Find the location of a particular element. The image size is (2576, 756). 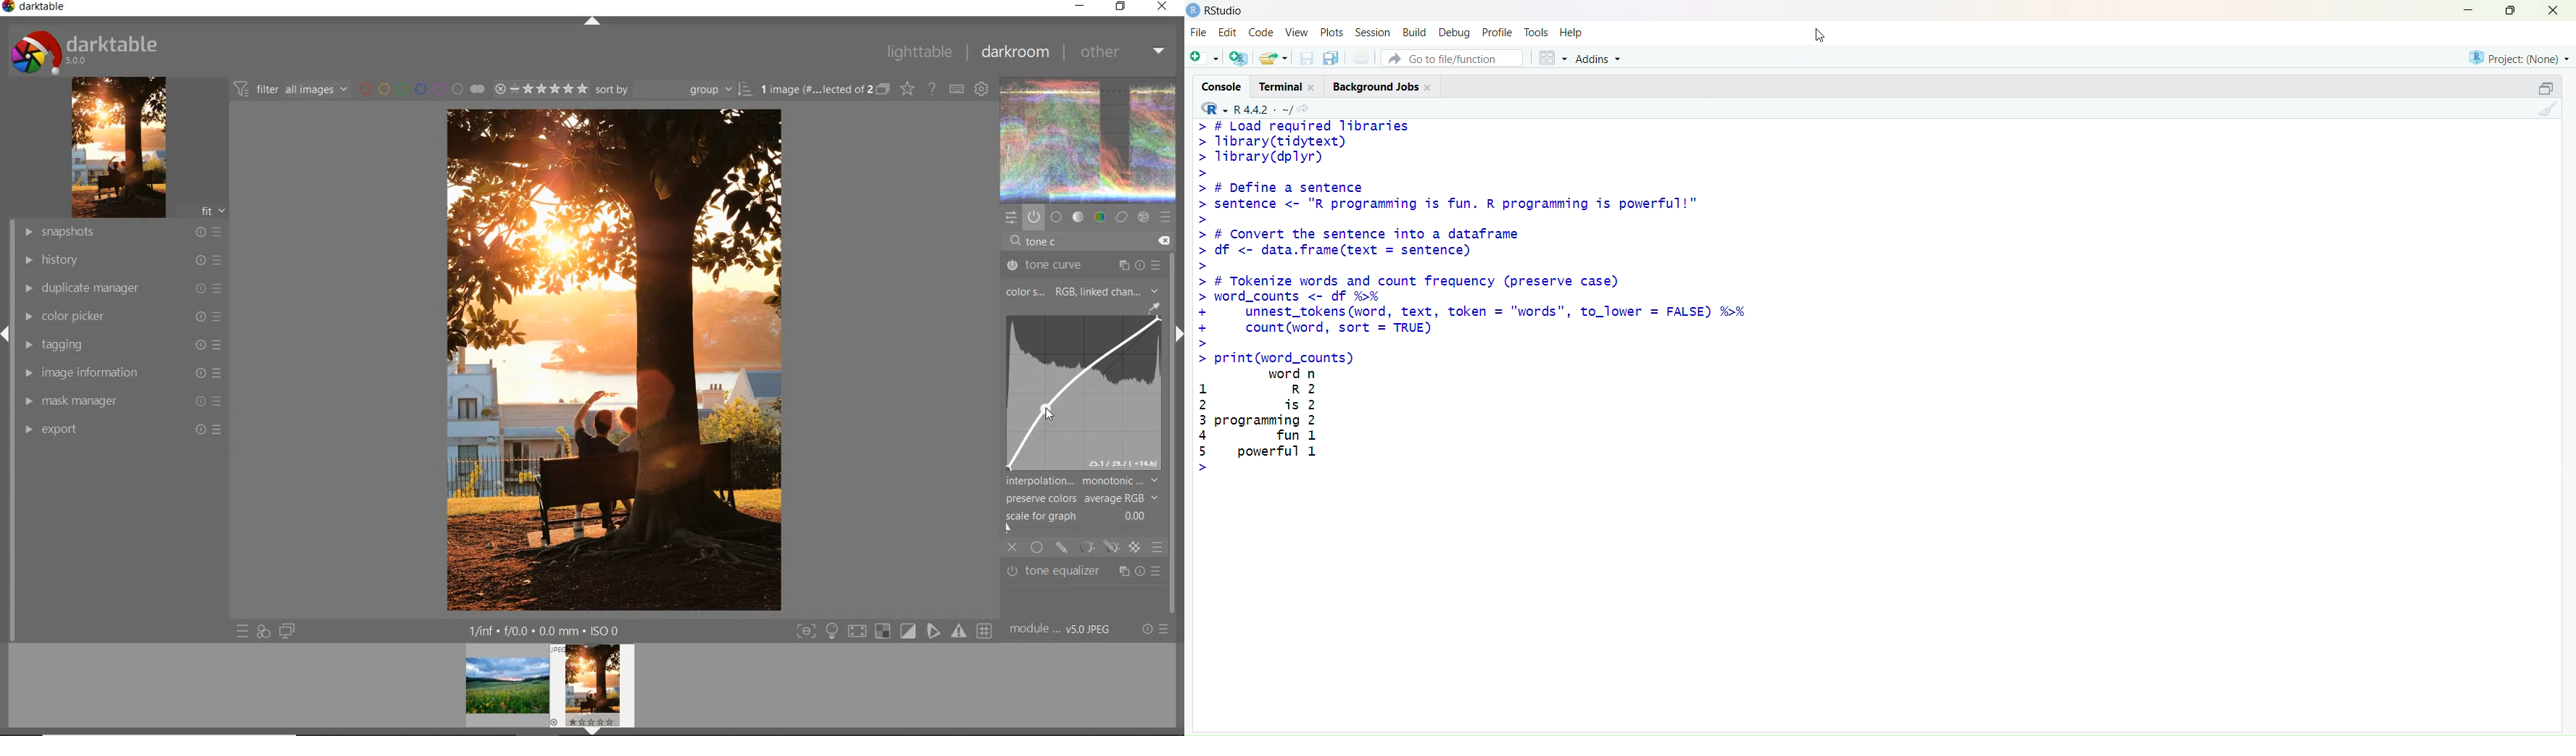

build is located at coordinates (1416, 32).